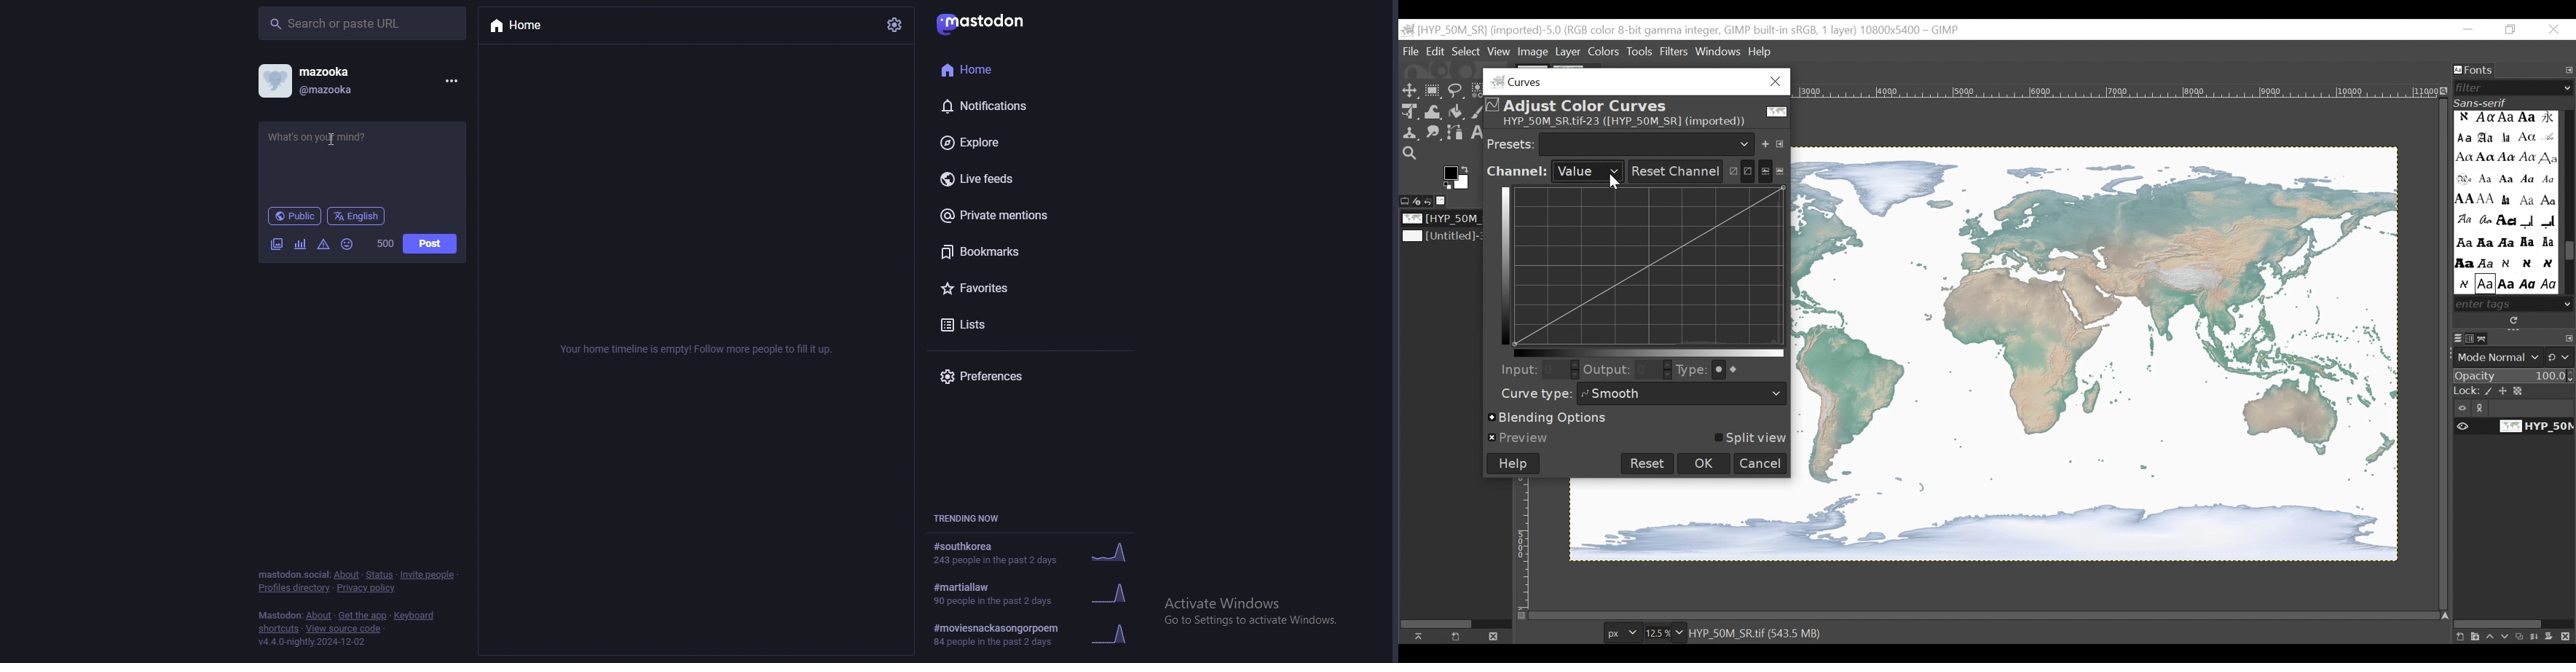 The width and height of the screenshot is (2576, 672). What do you see at coordinates (1445, 219) in the screenshot?
I see `Image` at bounding box center [1445, 219].